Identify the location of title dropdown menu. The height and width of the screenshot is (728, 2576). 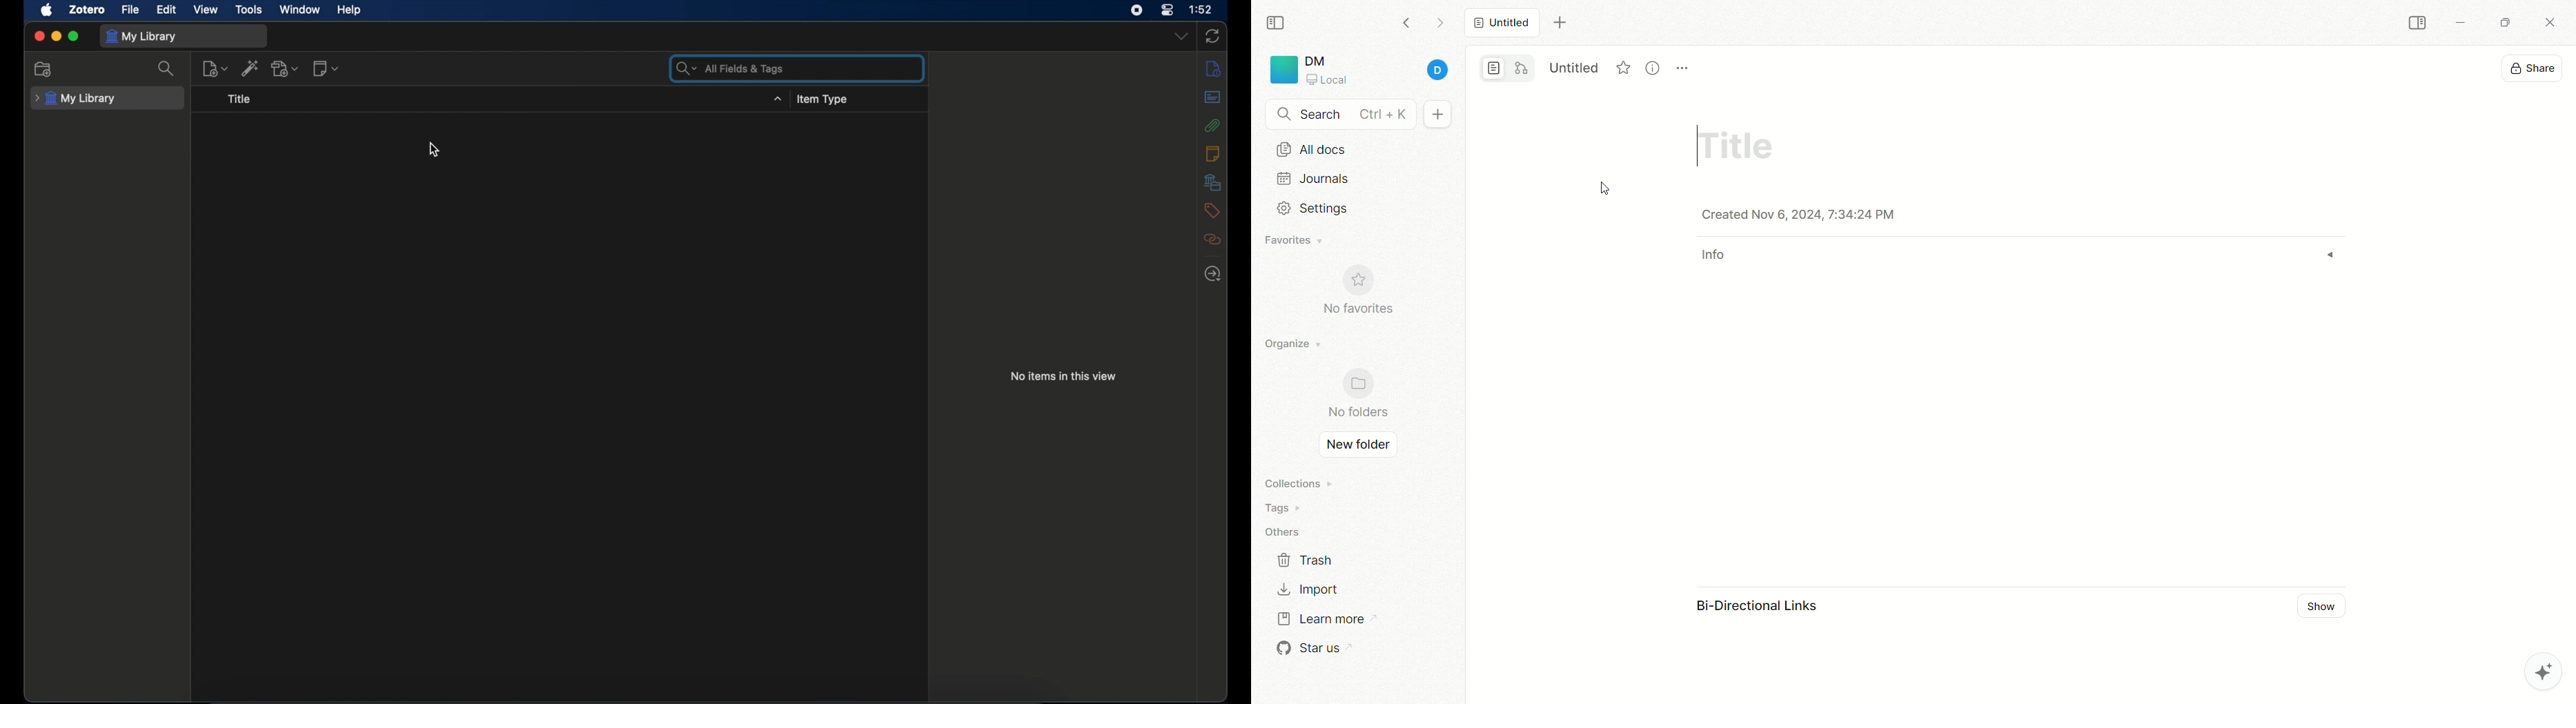
(778, 99).